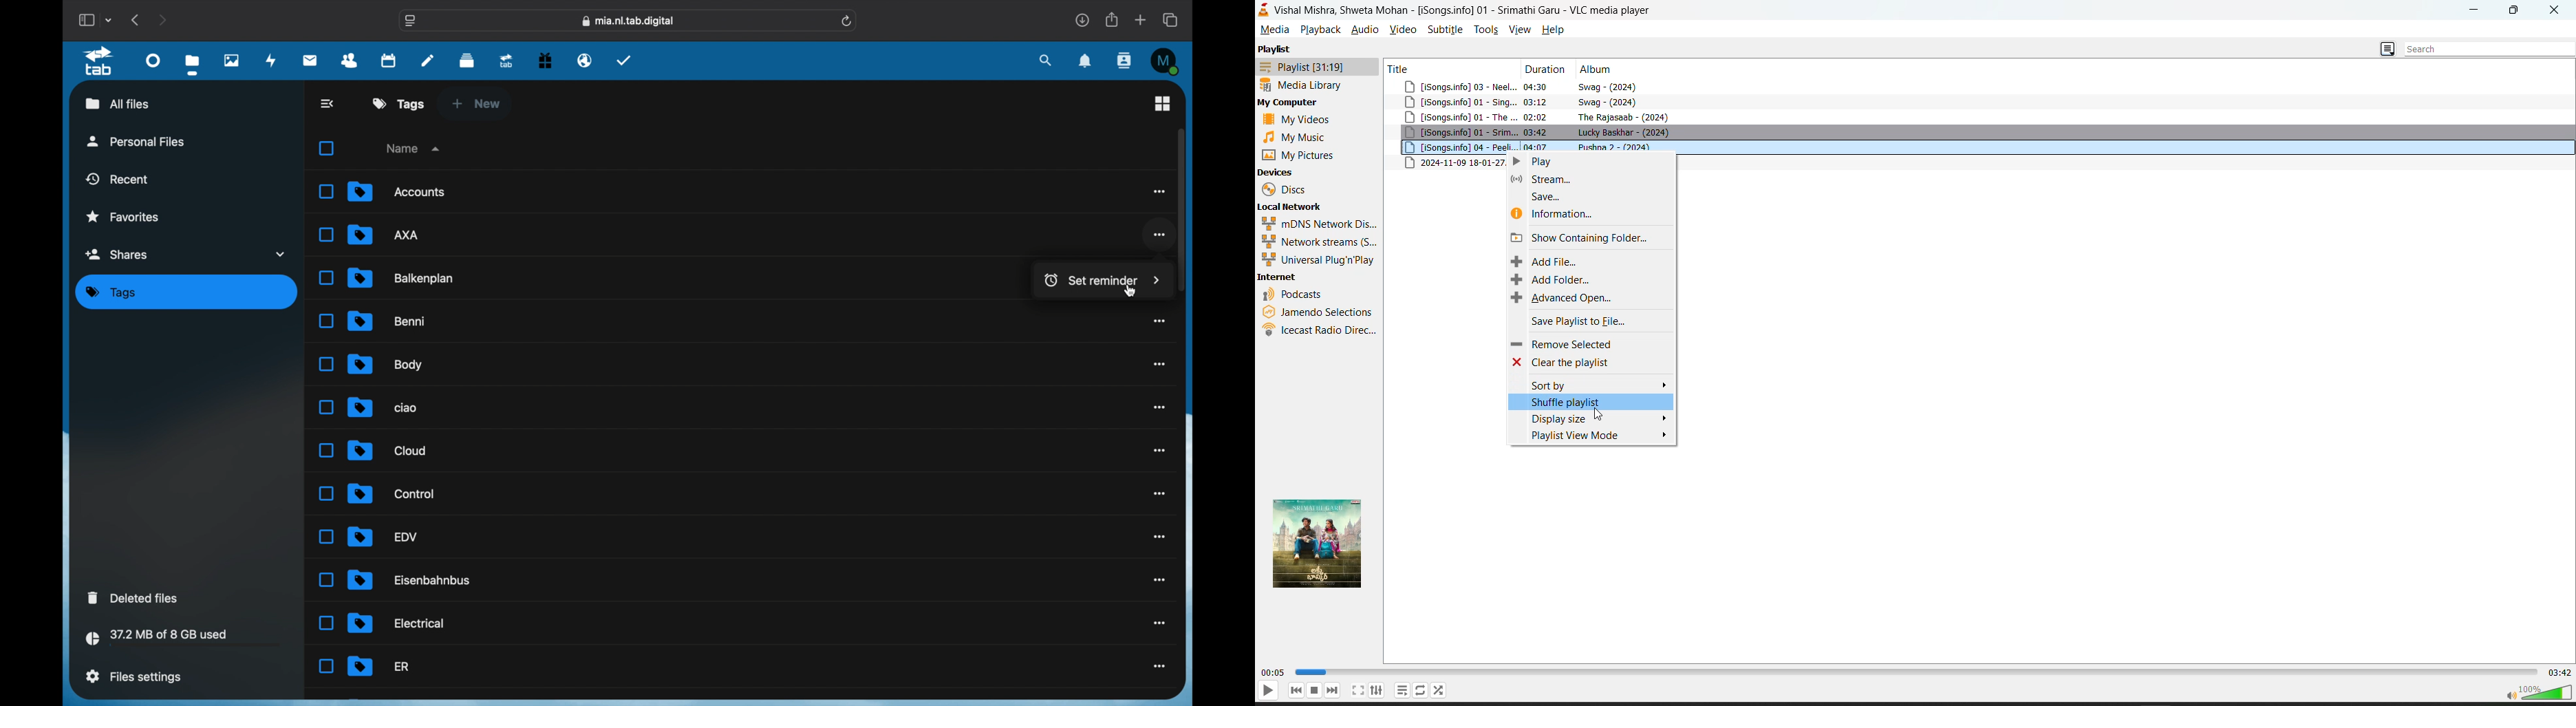  What do you see at coordinates (184, 639) in the screenshot?
I see `storage` at bounding box center [184, 639].